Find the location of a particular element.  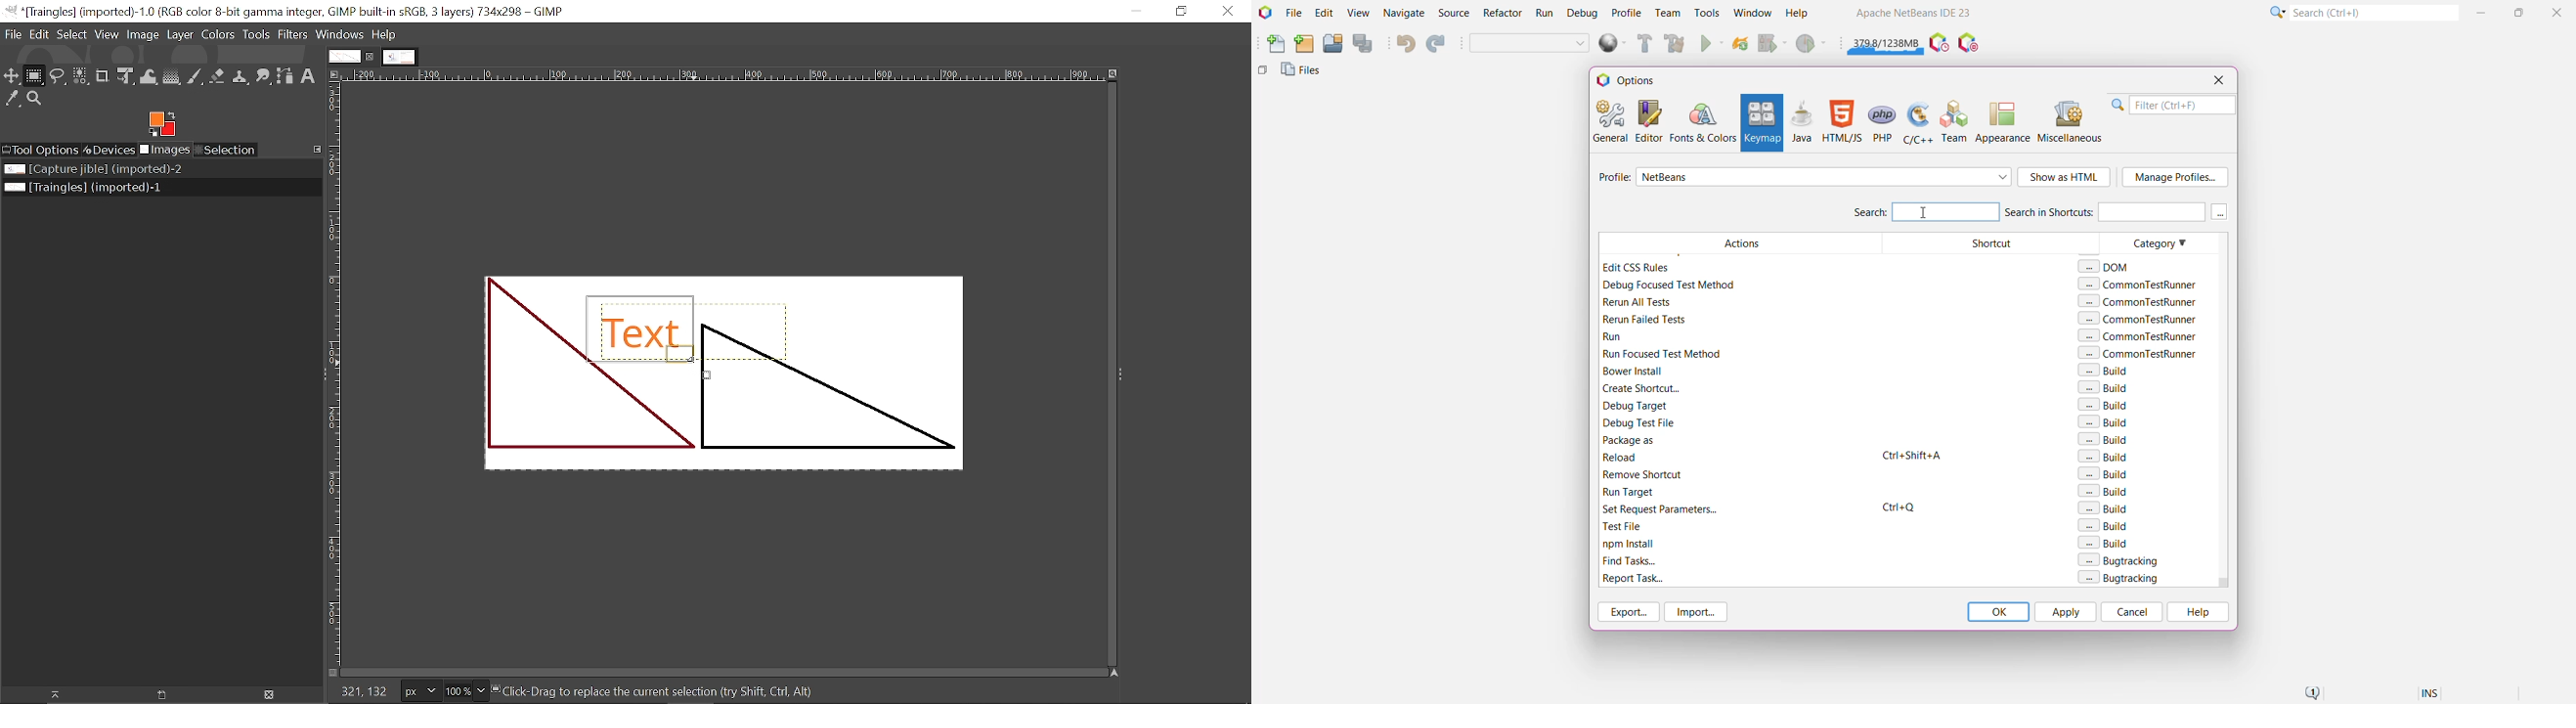

Apply is located at coordinates (2065, 612).